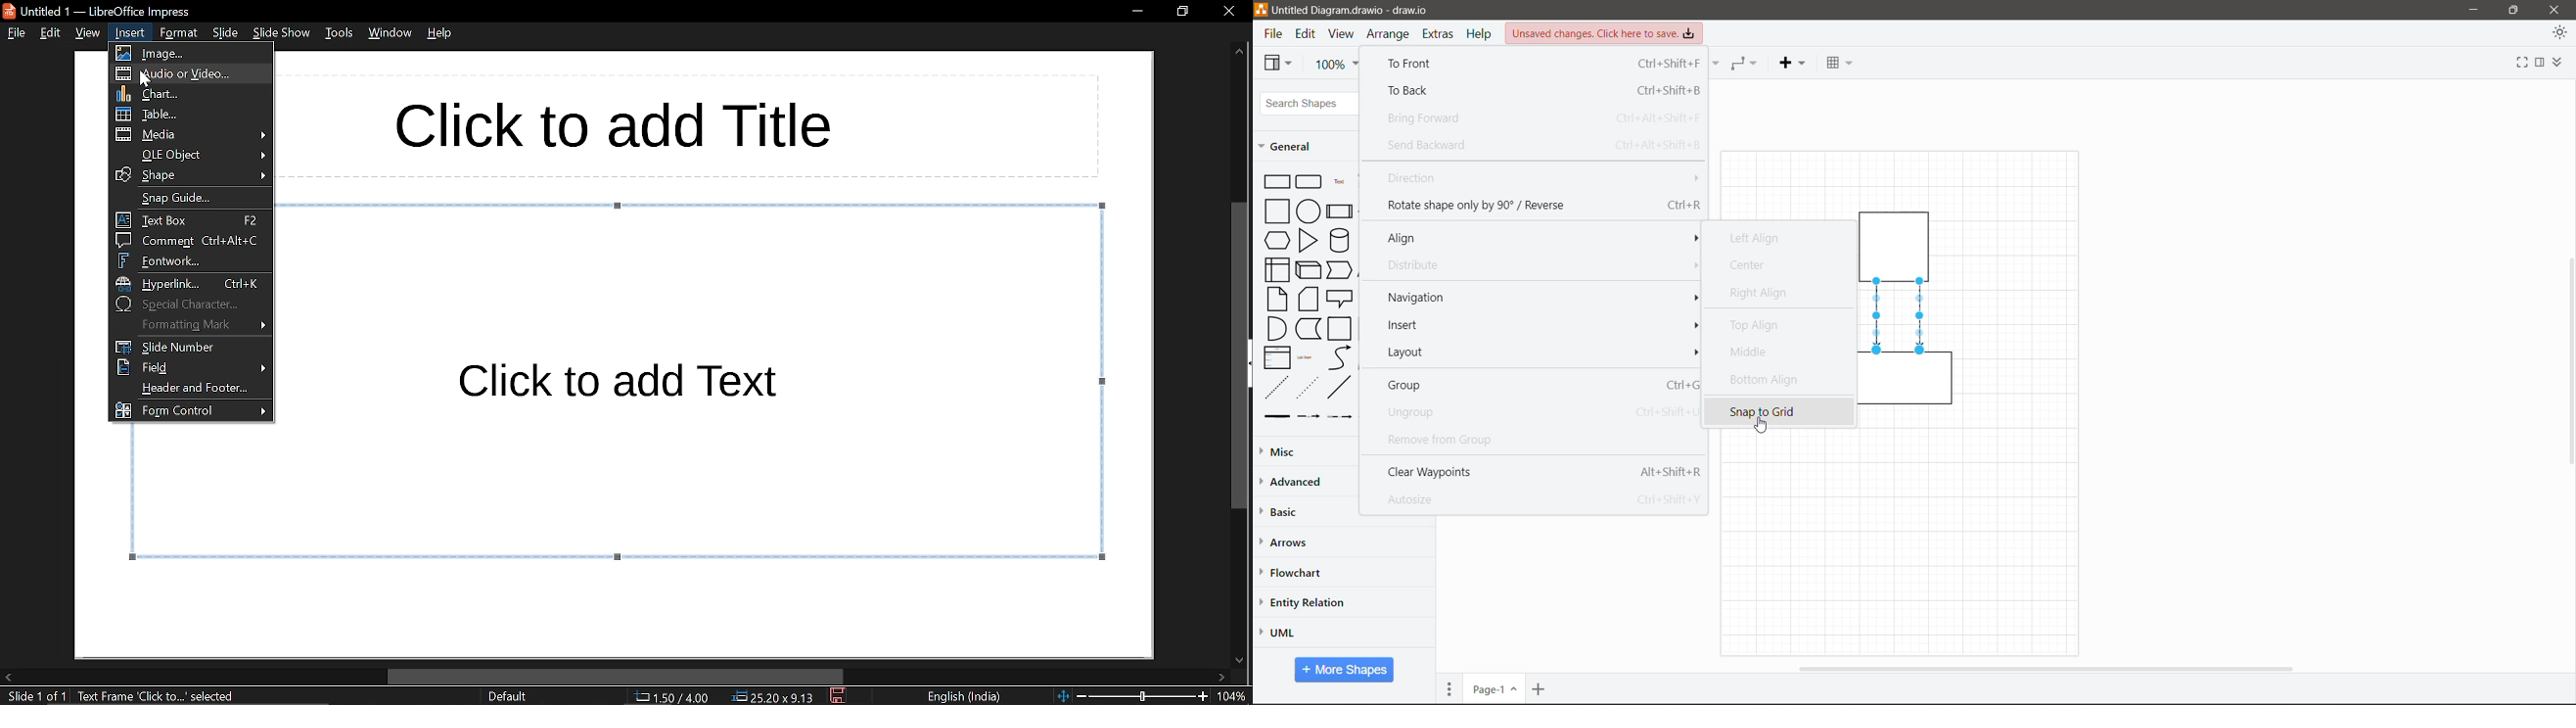  What do you see at coordinates (2470, 10) in the screenshot?
I see `Minimize` at bounding box center [2470, 10].